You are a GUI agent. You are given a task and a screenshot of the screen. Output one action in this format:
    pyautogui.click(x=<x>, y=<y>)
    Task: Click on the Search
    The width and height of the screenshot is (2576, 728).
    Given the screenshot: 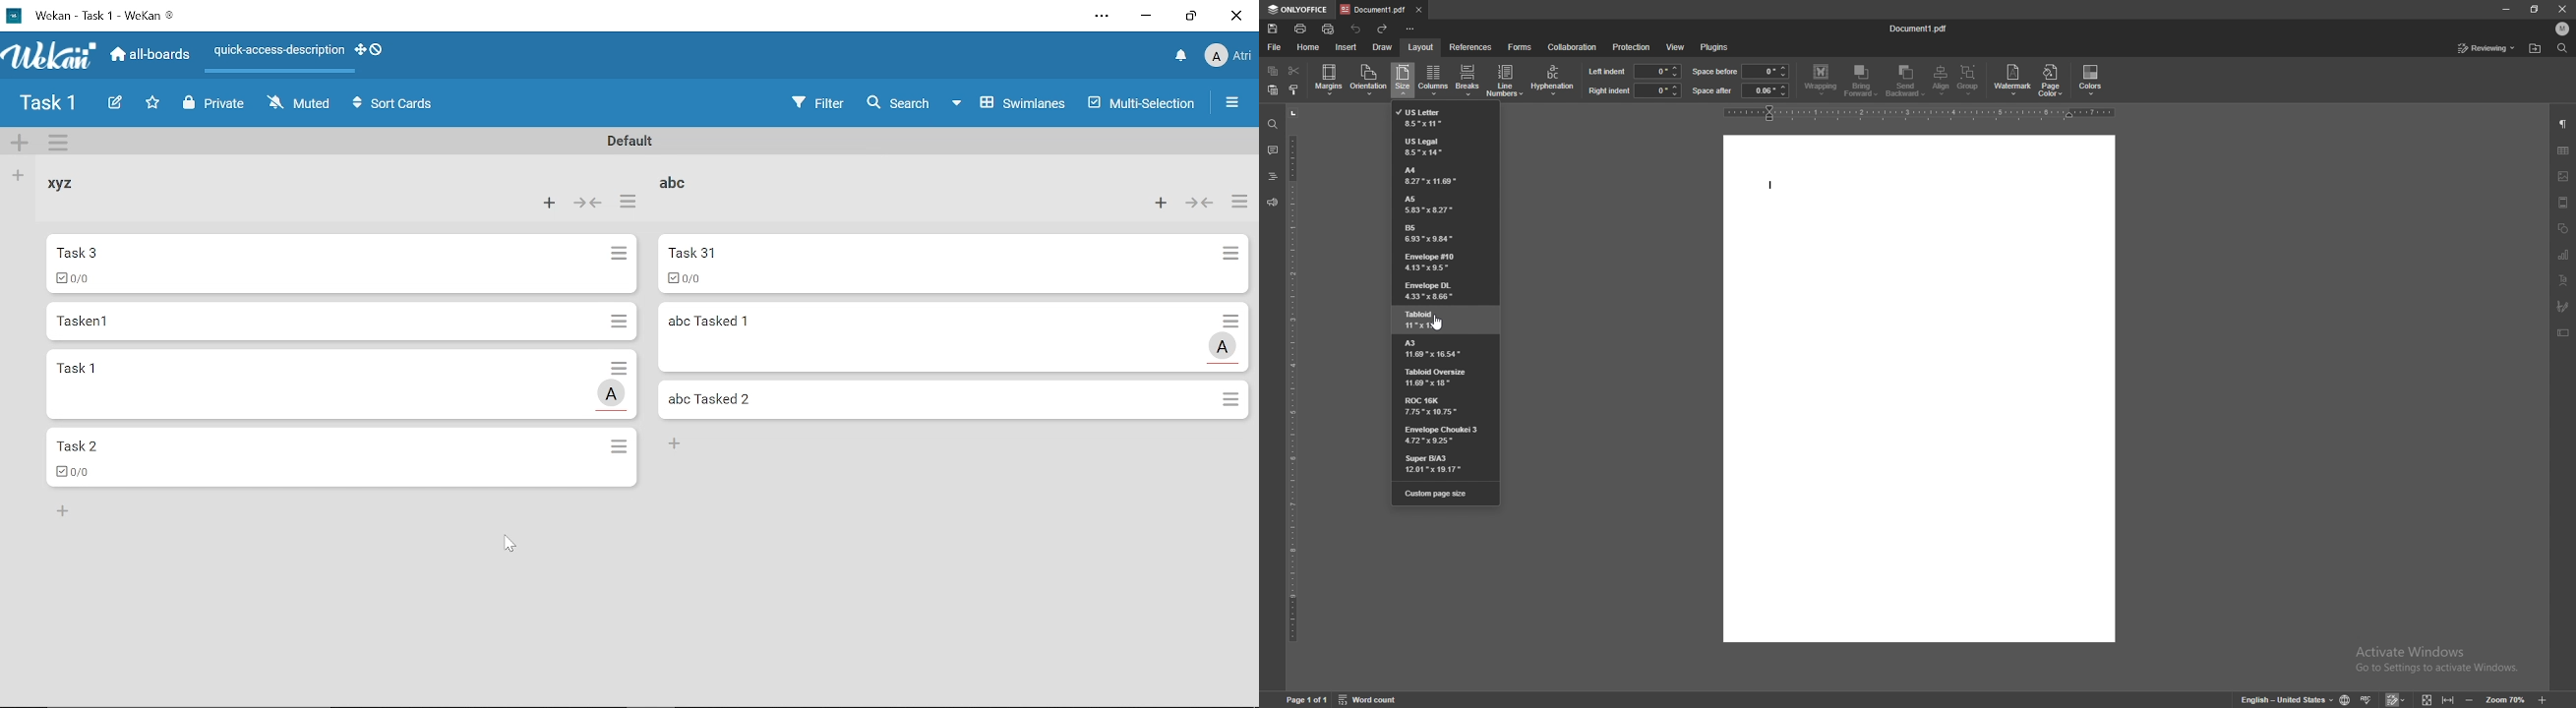 What is the action you would take?
    pyautogui.click(x=897, y=103)
    